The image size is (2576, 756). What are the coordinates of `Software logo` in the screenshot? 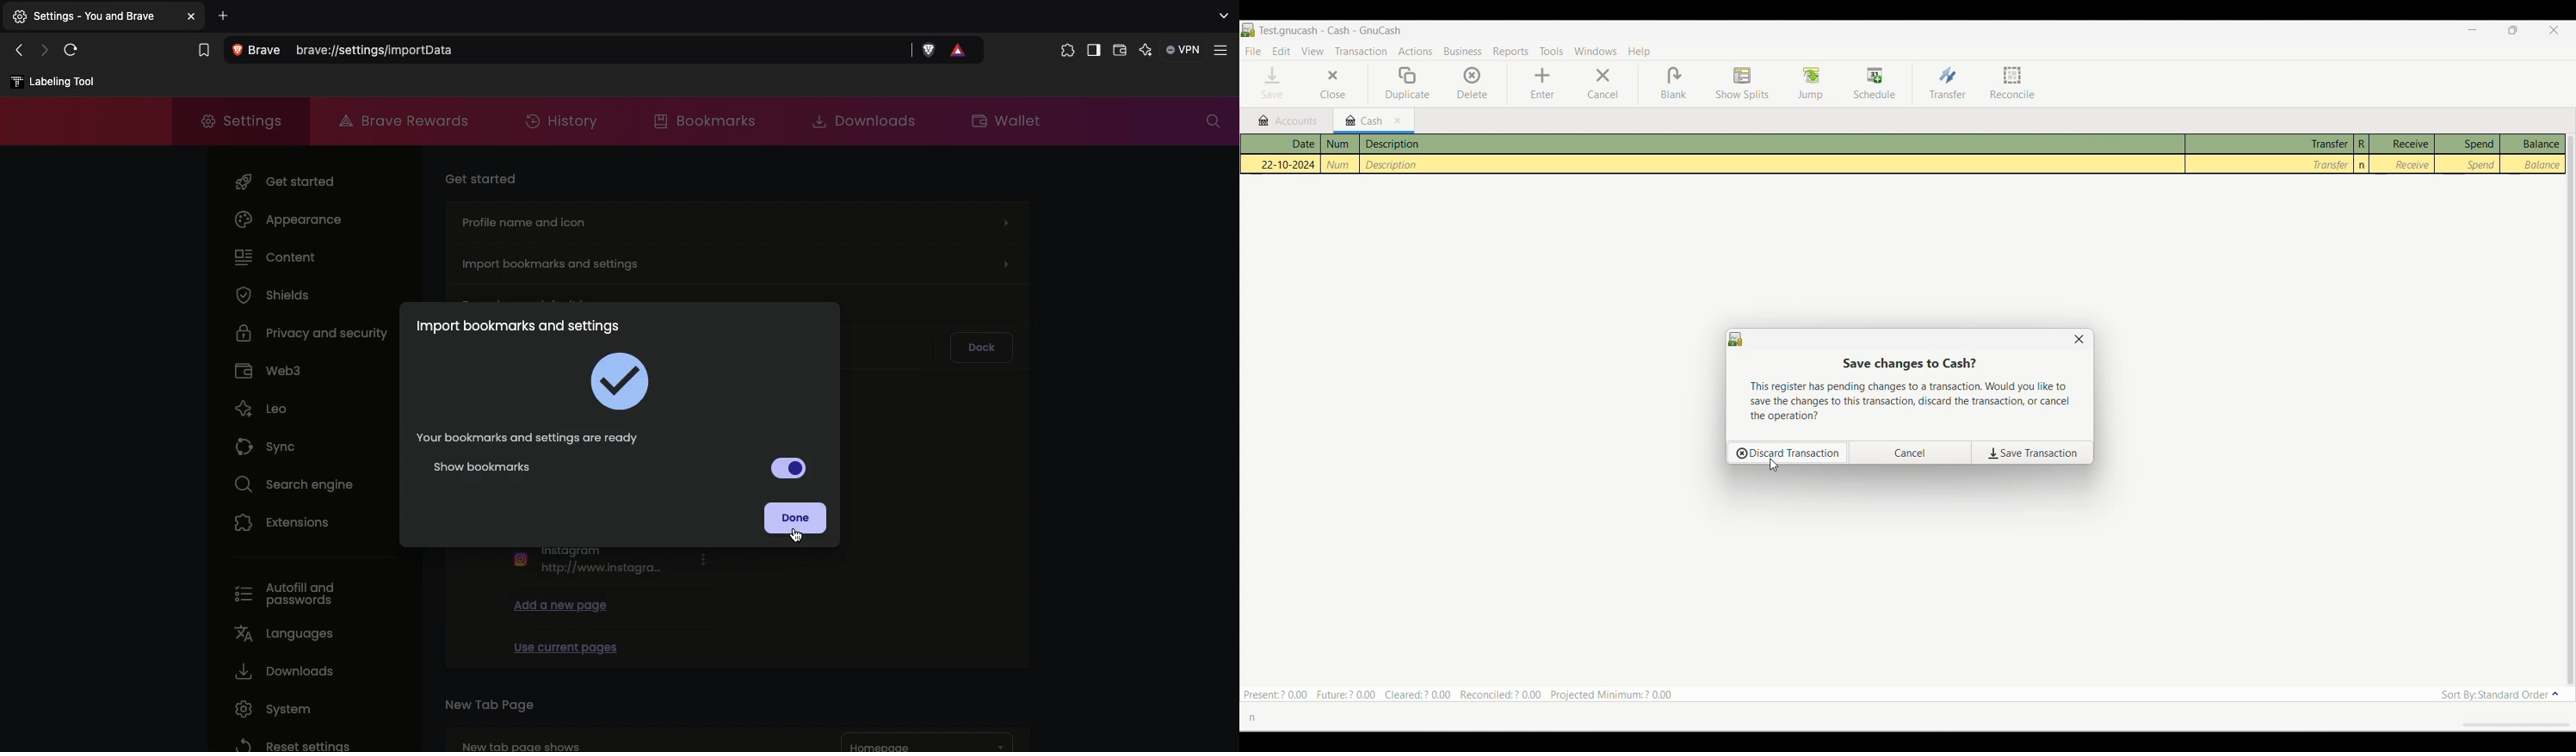 It's located at (1736, 340).